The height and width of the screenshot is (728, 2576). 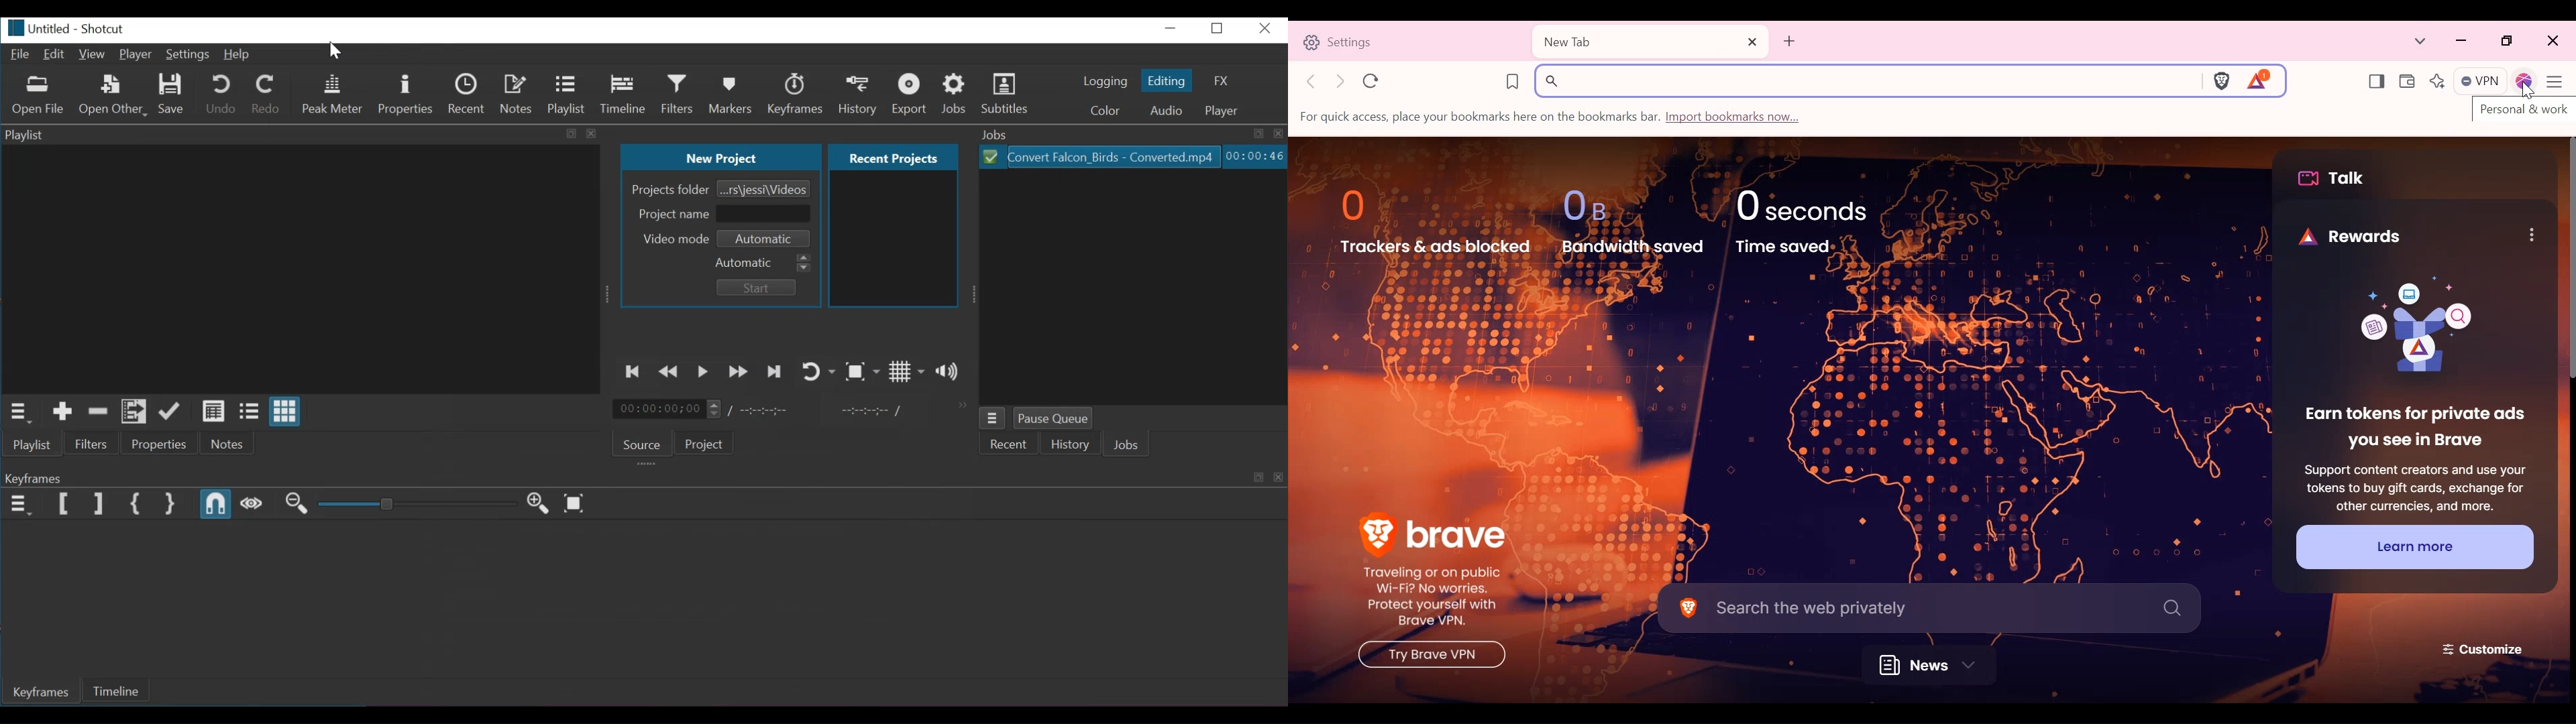 I want to click on View as files, so click(x=249, y=412).